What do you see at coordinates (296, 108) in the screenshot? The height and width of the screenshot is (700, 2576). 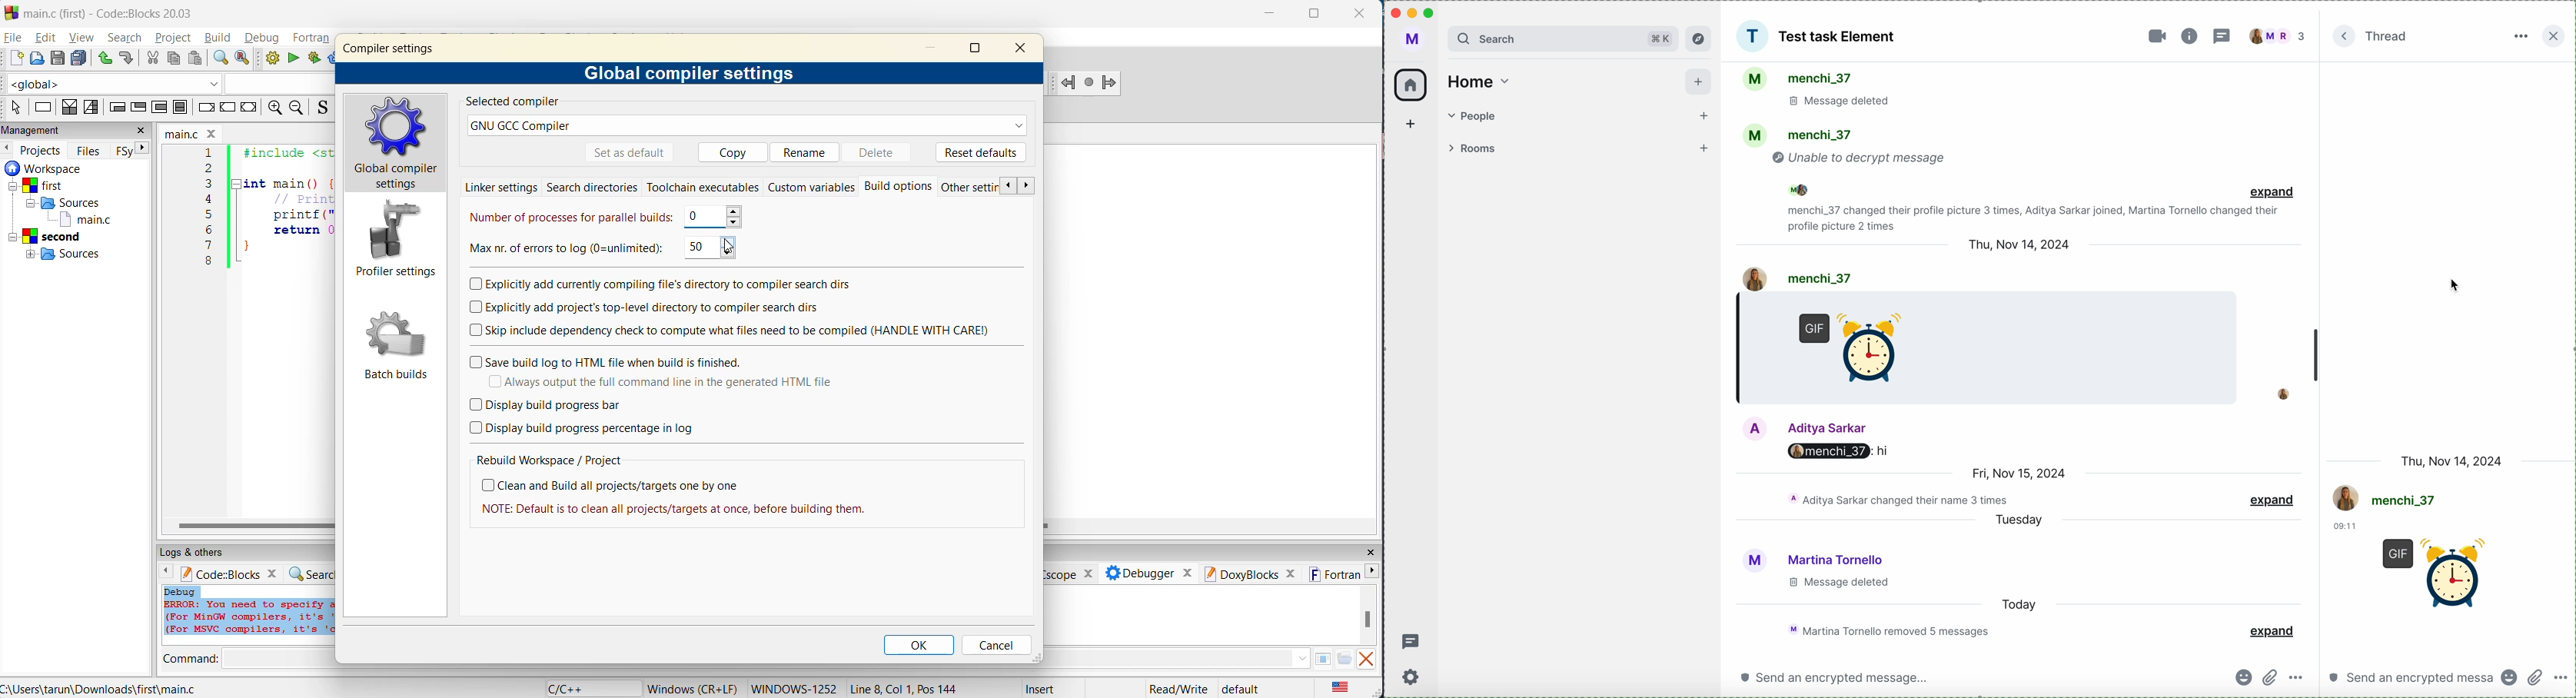 I see `zoom out` at bounding box center [296, 108].